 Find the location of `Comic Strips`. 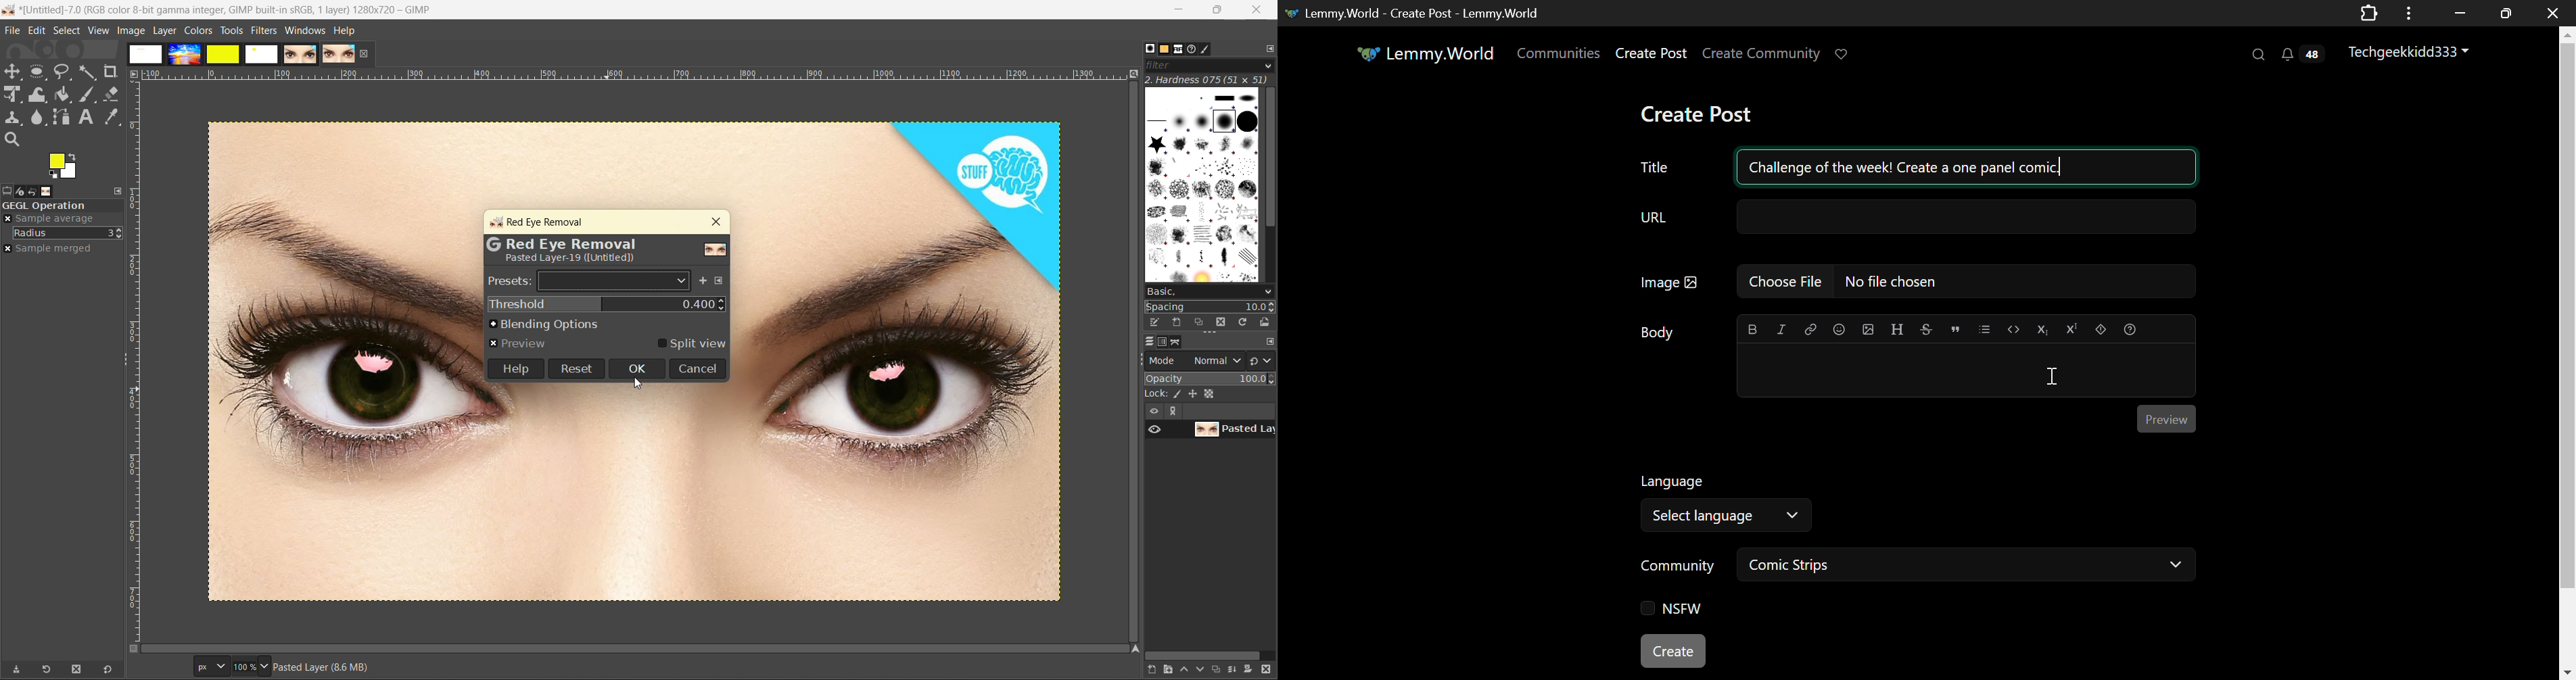

Comic Strips is located at coordinates (1970, 566).